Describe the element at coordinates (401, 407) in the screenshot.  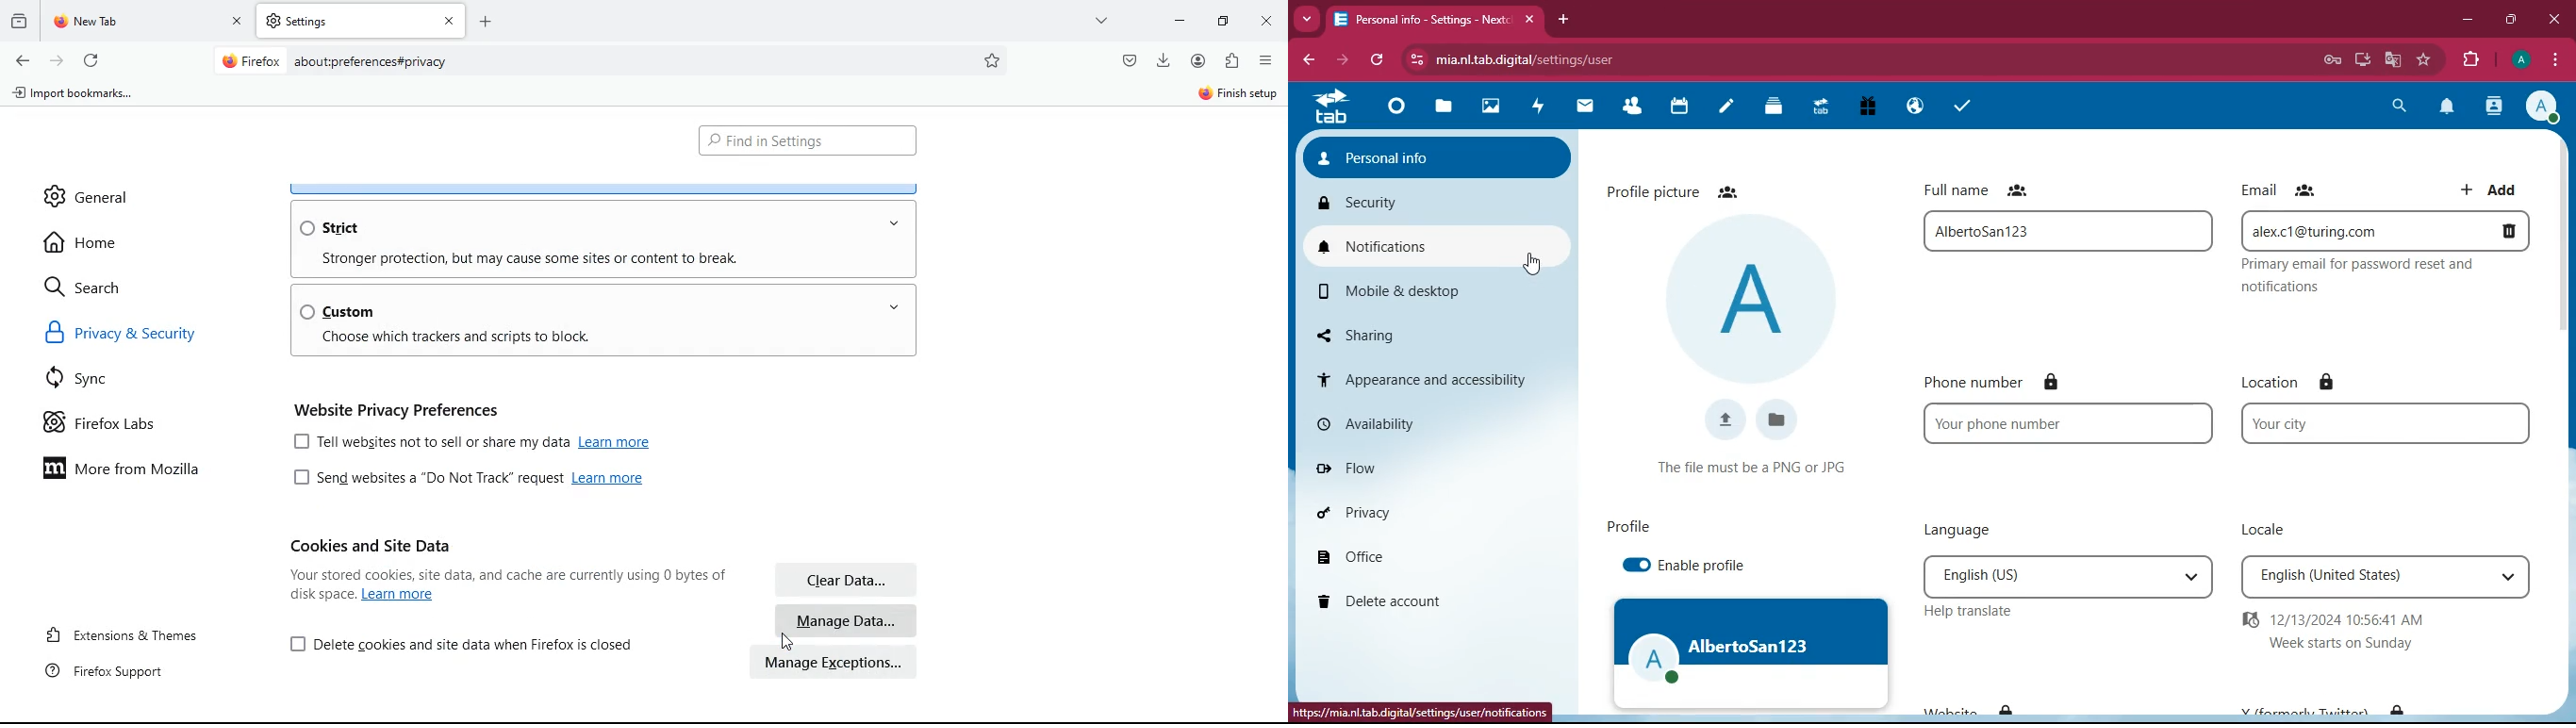
I see `website privacy preferences` at that location.